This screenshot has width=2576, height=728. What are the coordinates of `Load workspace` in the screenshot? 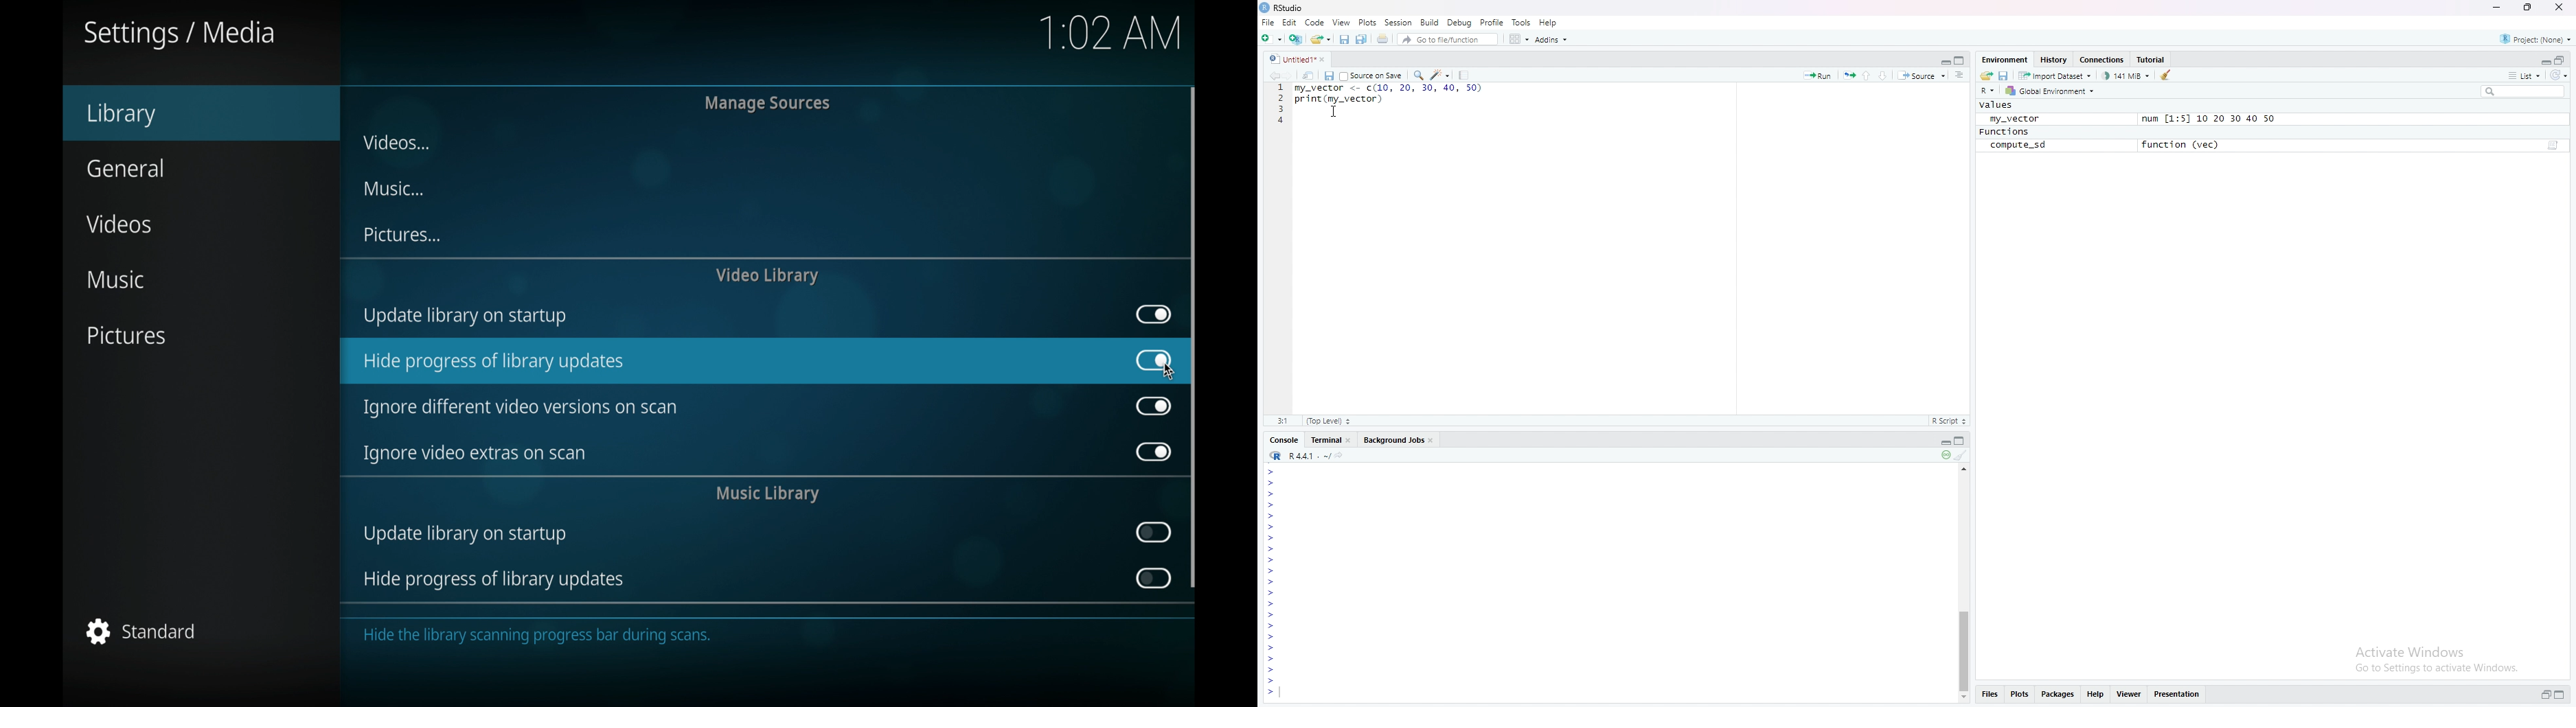 It's located at (1987, 75).